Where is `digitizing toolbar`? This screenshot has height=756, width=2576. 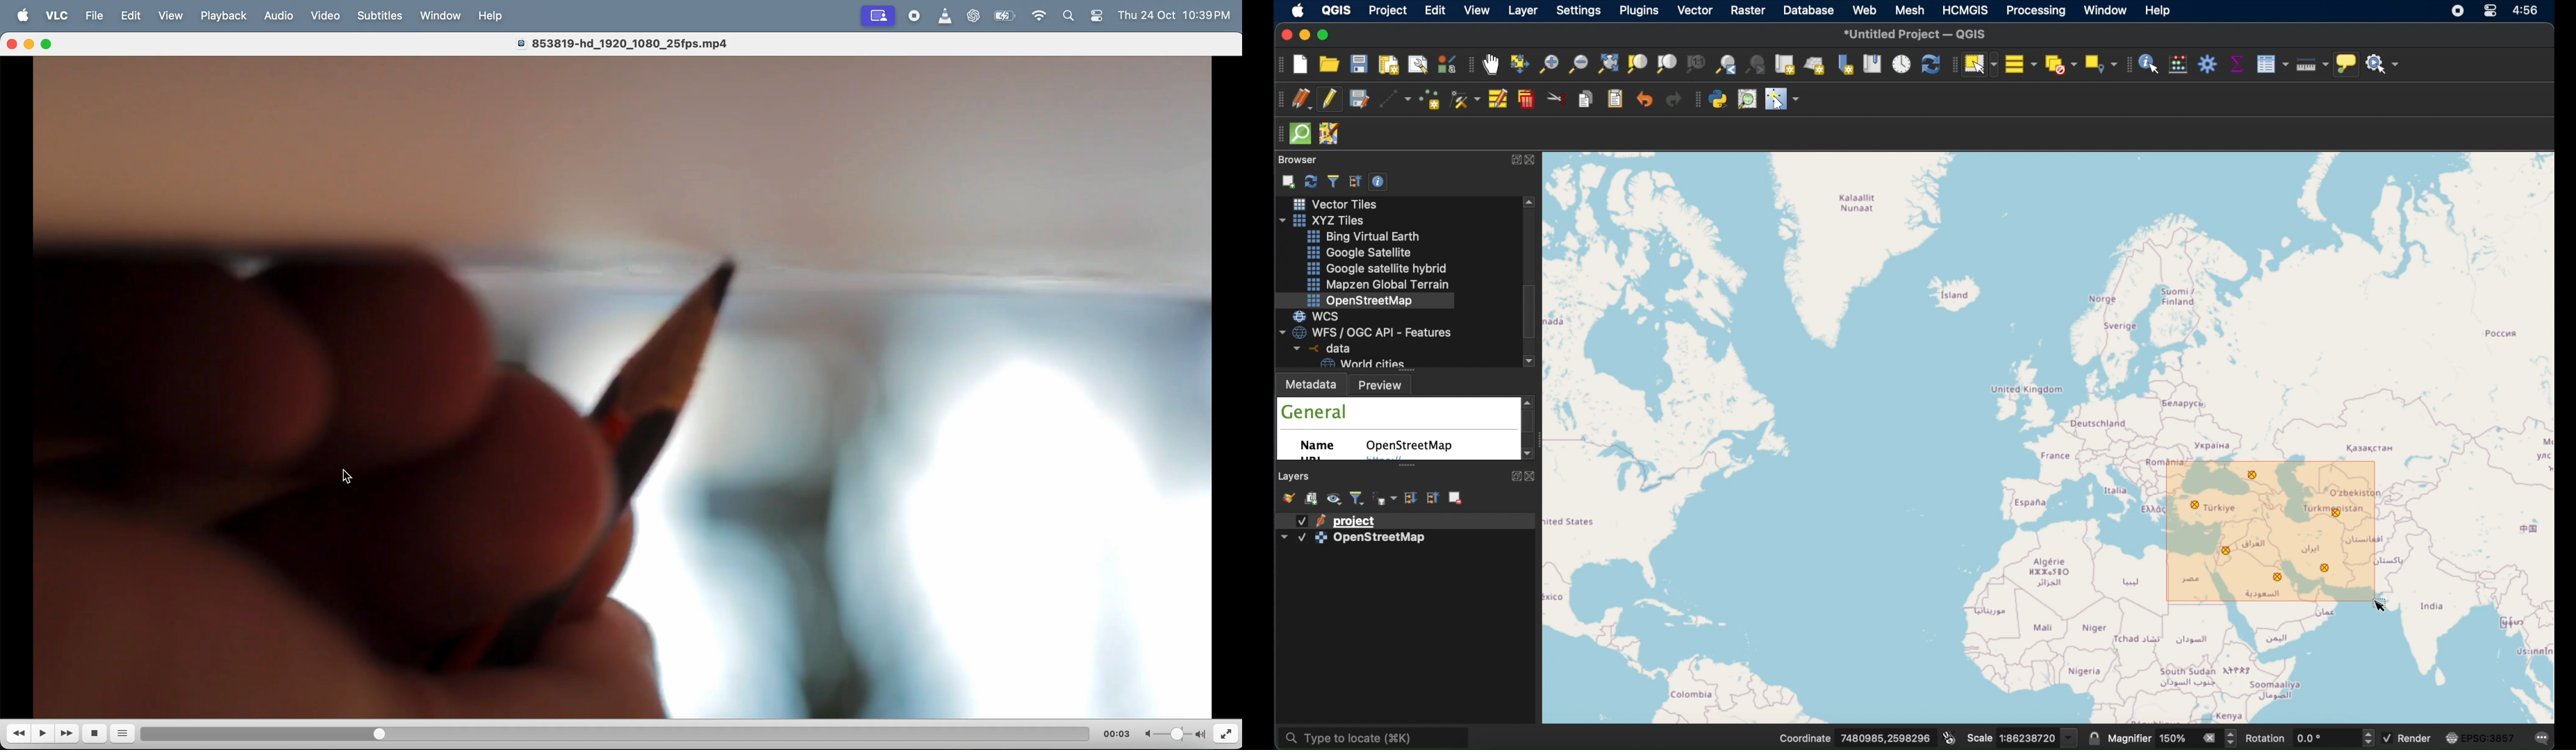
digitizing toolbar is located at coordinates (1278, 99).